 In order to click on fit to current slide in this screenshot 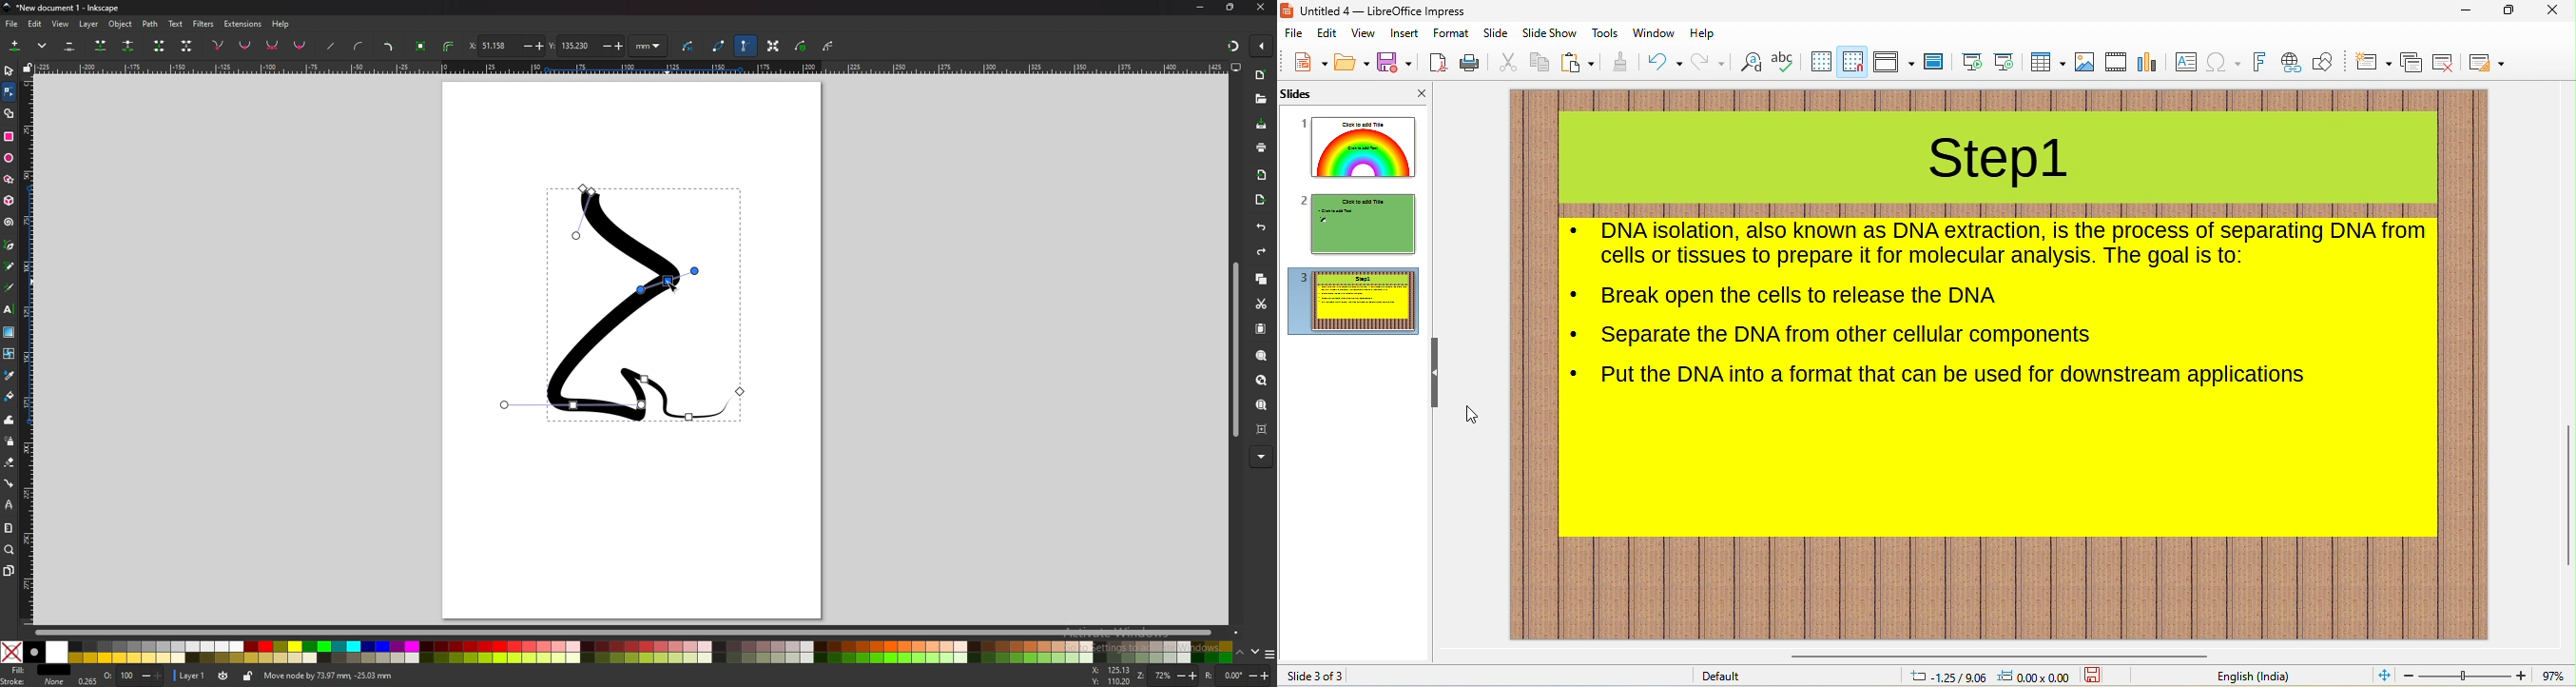, I will do `click(2380, 676)`.